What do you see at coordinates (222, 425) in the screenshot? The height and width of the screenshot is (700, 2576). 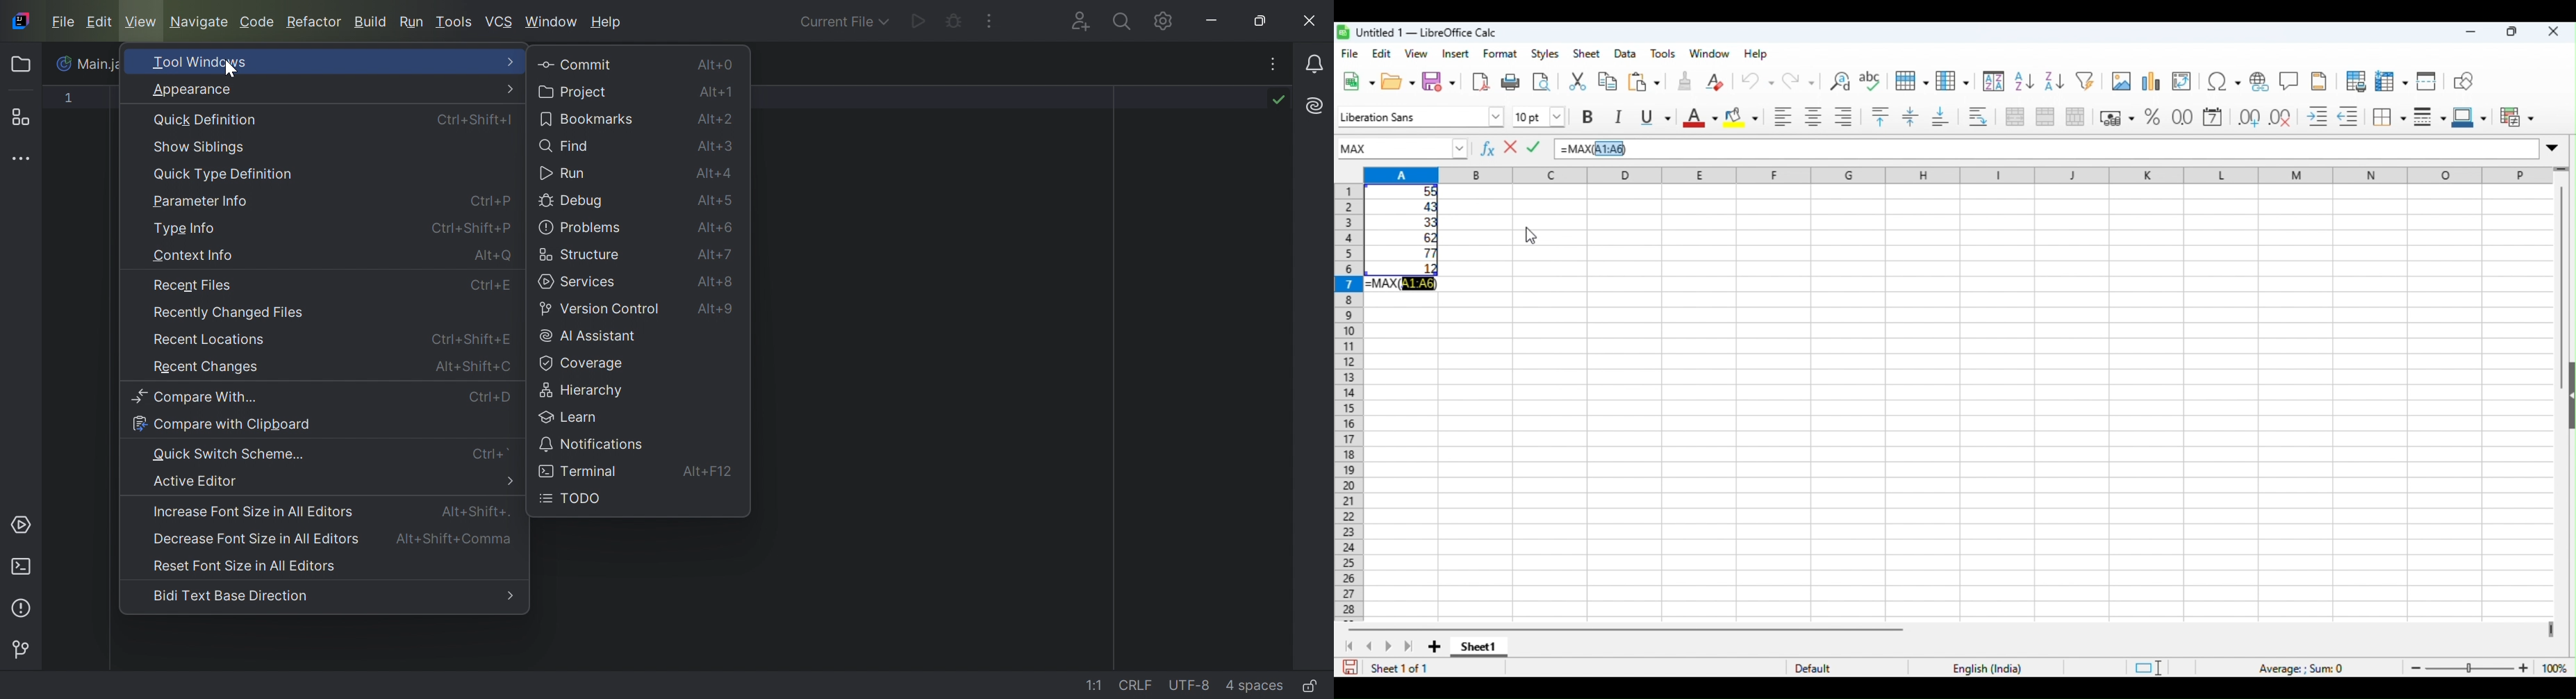 I see `Compare With Clipboard` at bounding box center [222, 425].